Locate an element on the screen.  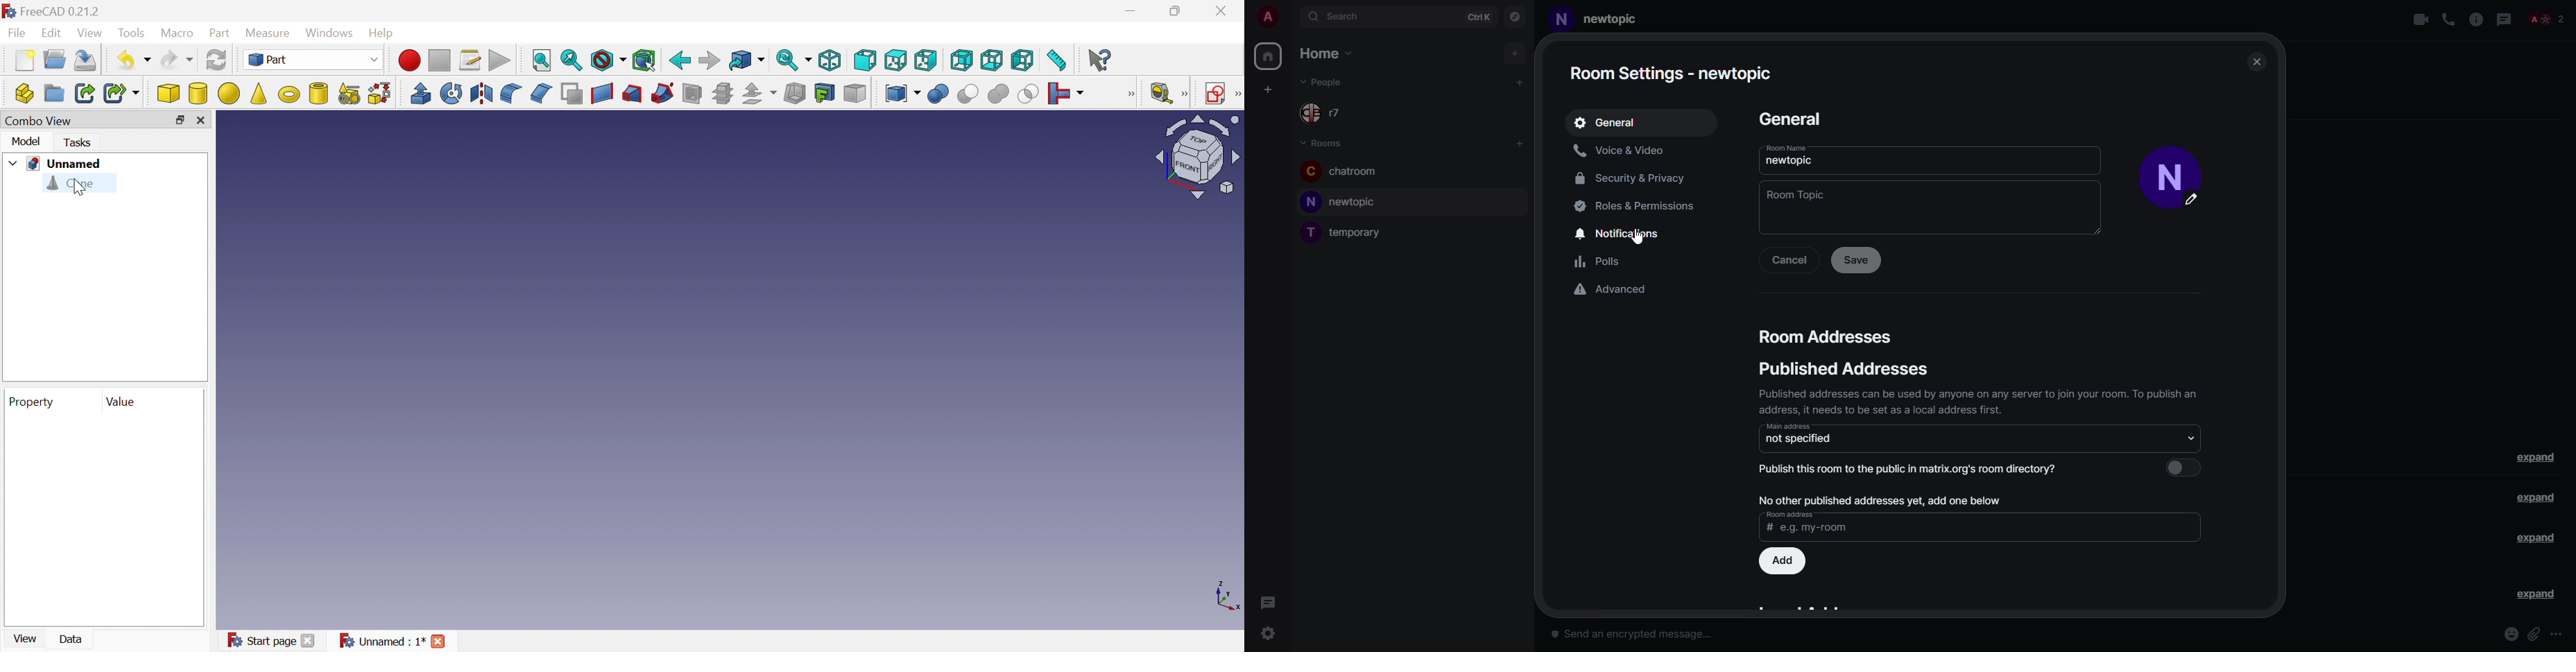
expand is located at coordinates (2537, 457).